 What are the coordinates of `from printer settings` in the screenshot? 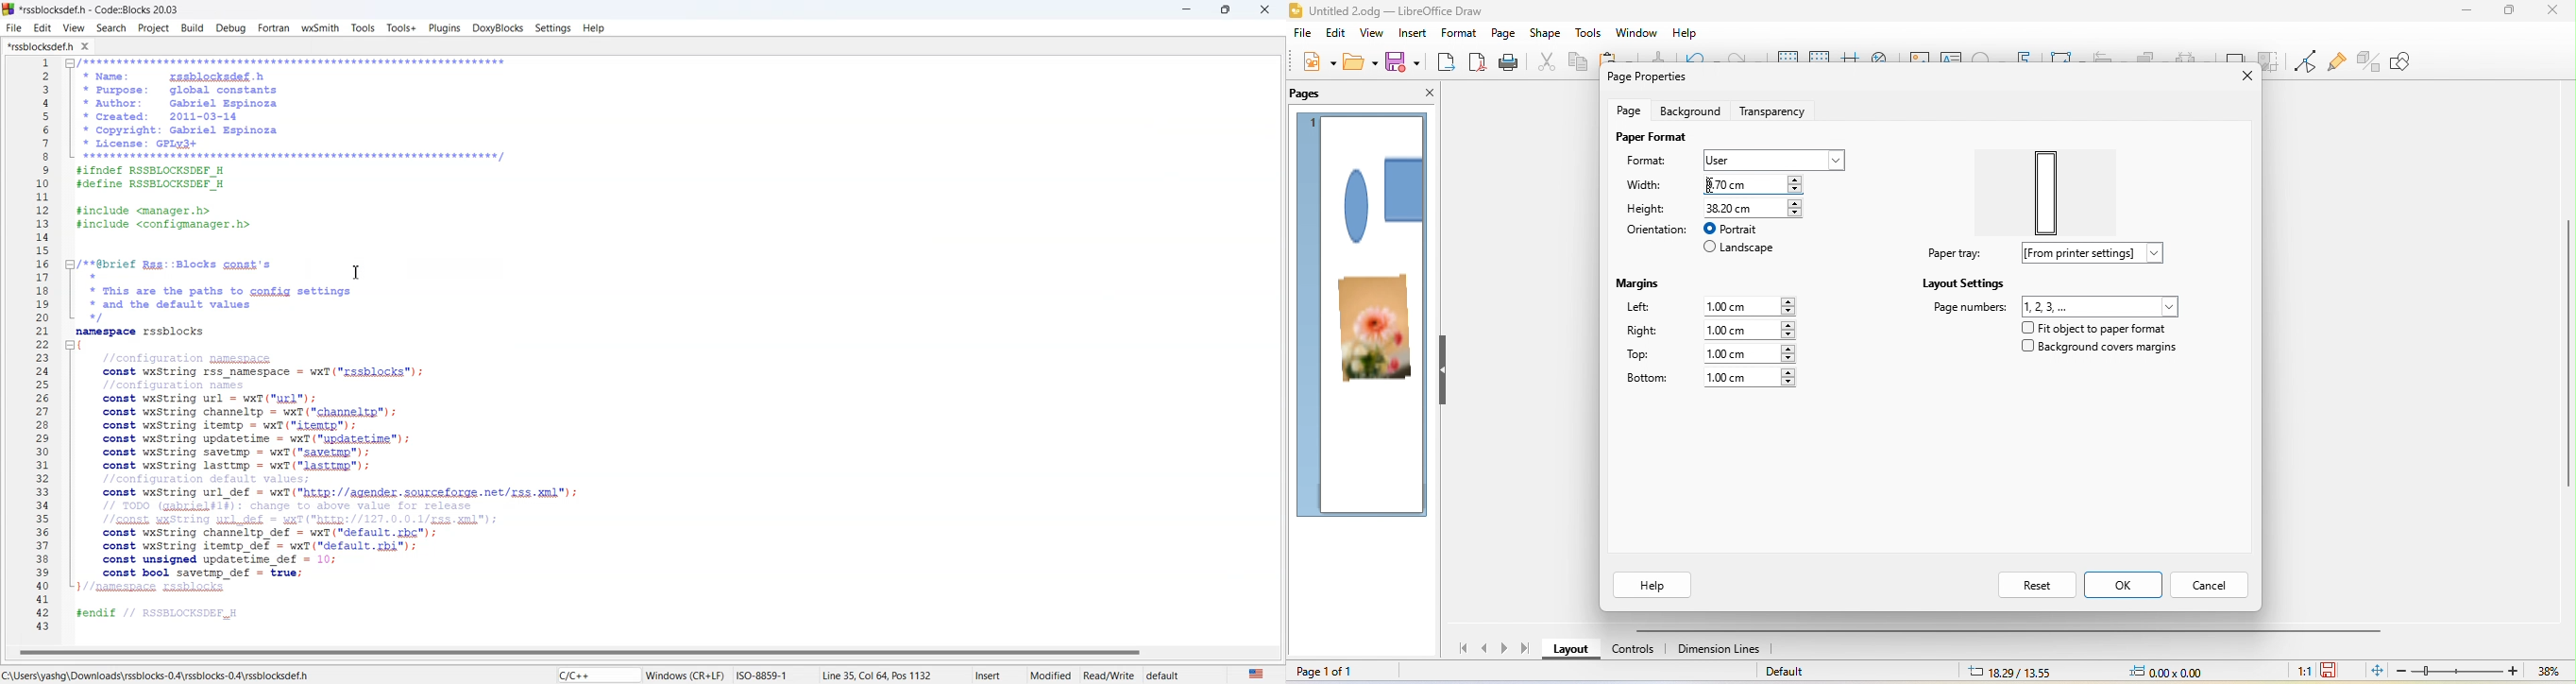 It's located at (2089, 254).